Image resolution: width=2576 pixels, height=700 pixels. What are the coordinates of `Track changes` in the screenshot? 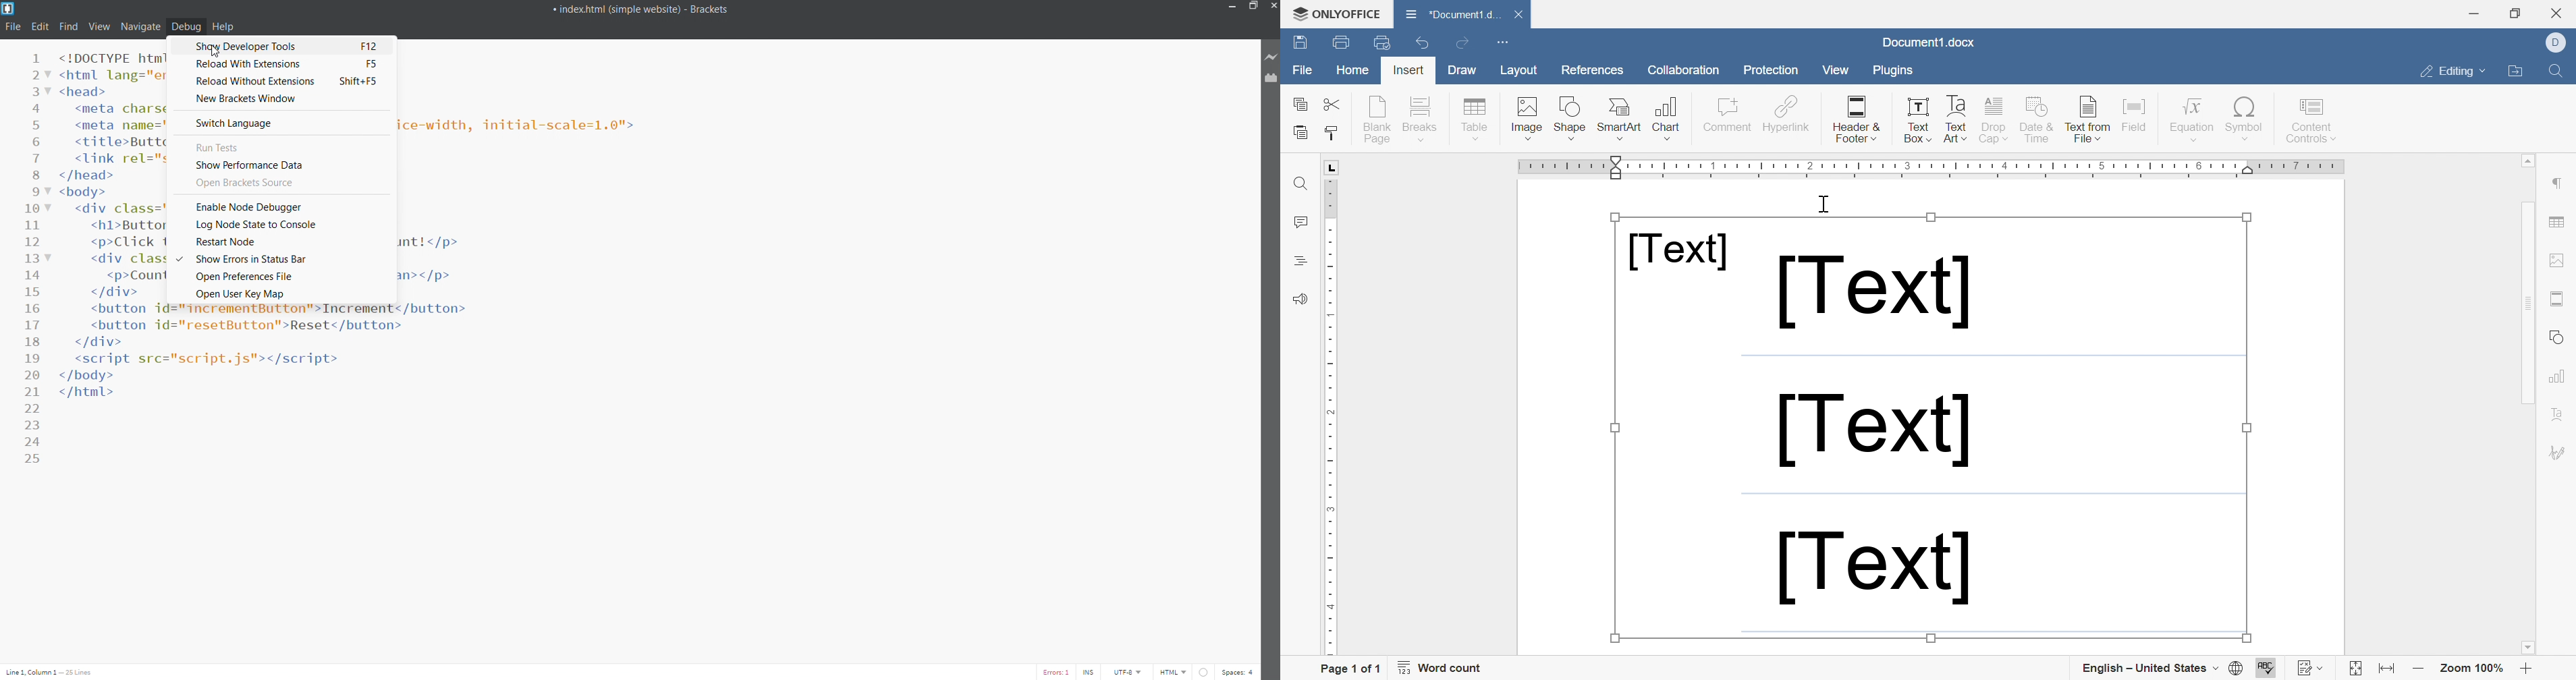 It's located at (2311, 669).